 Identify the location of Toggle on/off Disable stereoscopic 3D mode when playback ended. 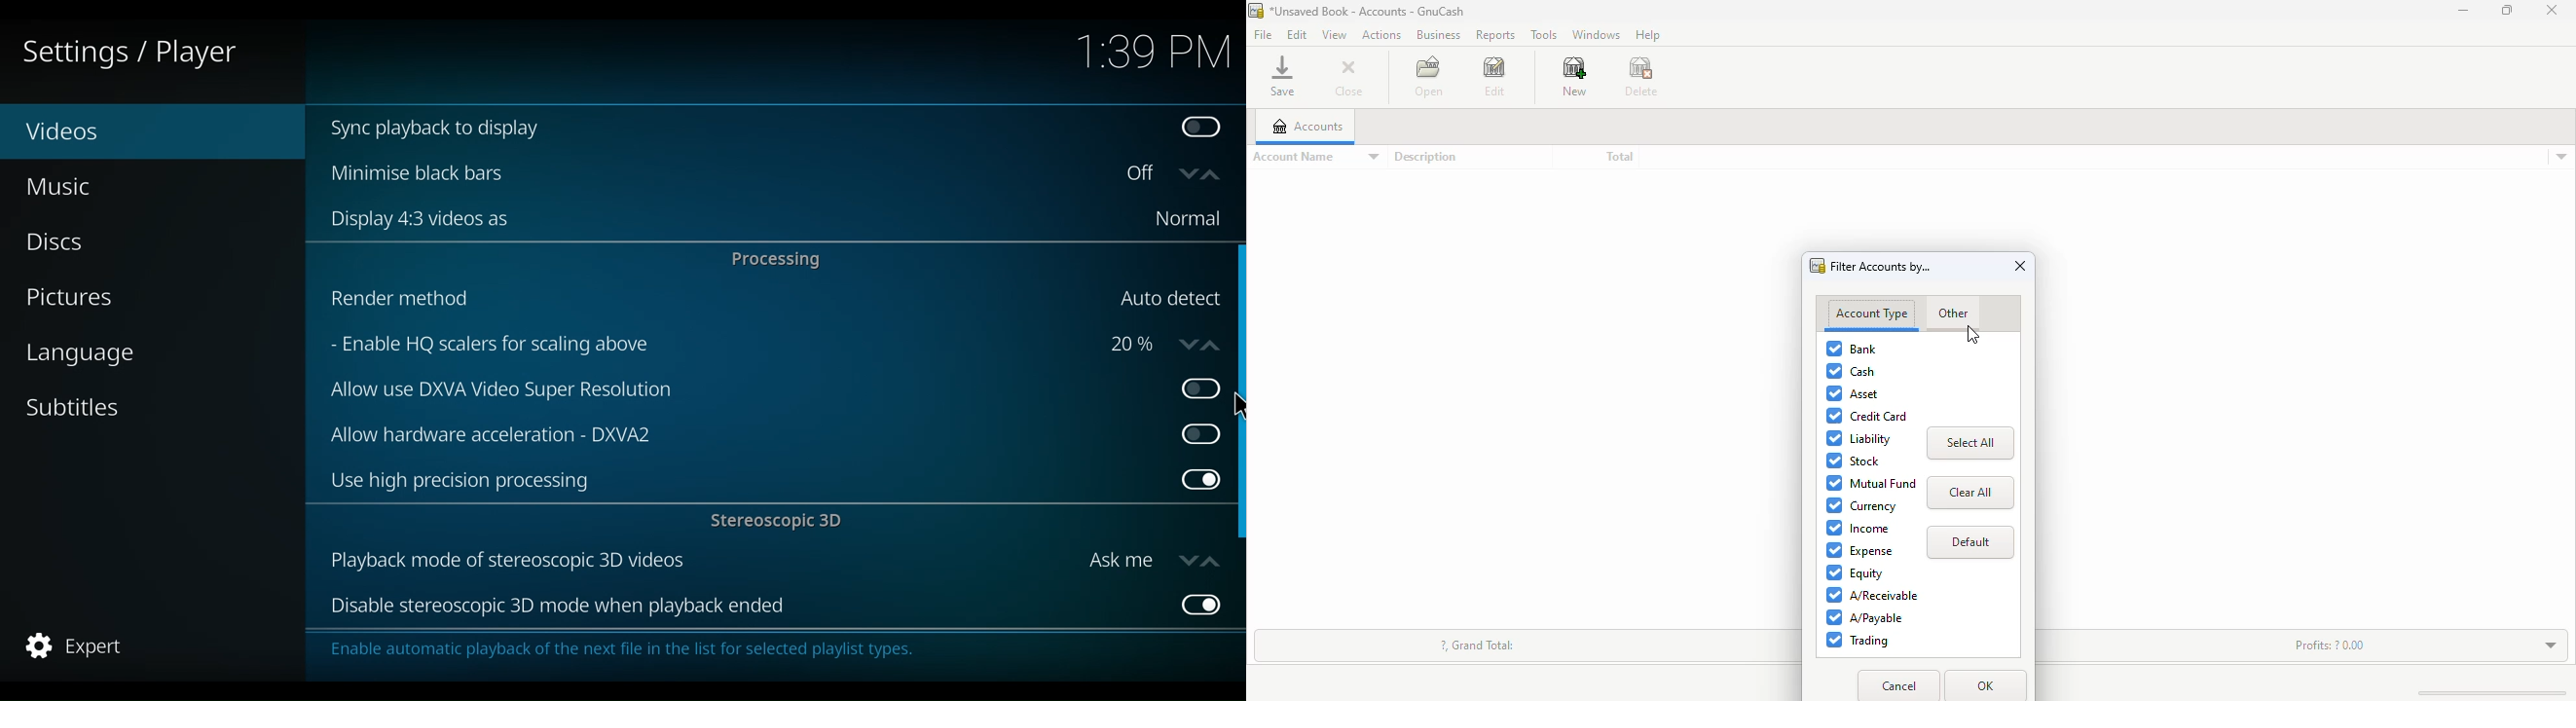
(1198, 604).